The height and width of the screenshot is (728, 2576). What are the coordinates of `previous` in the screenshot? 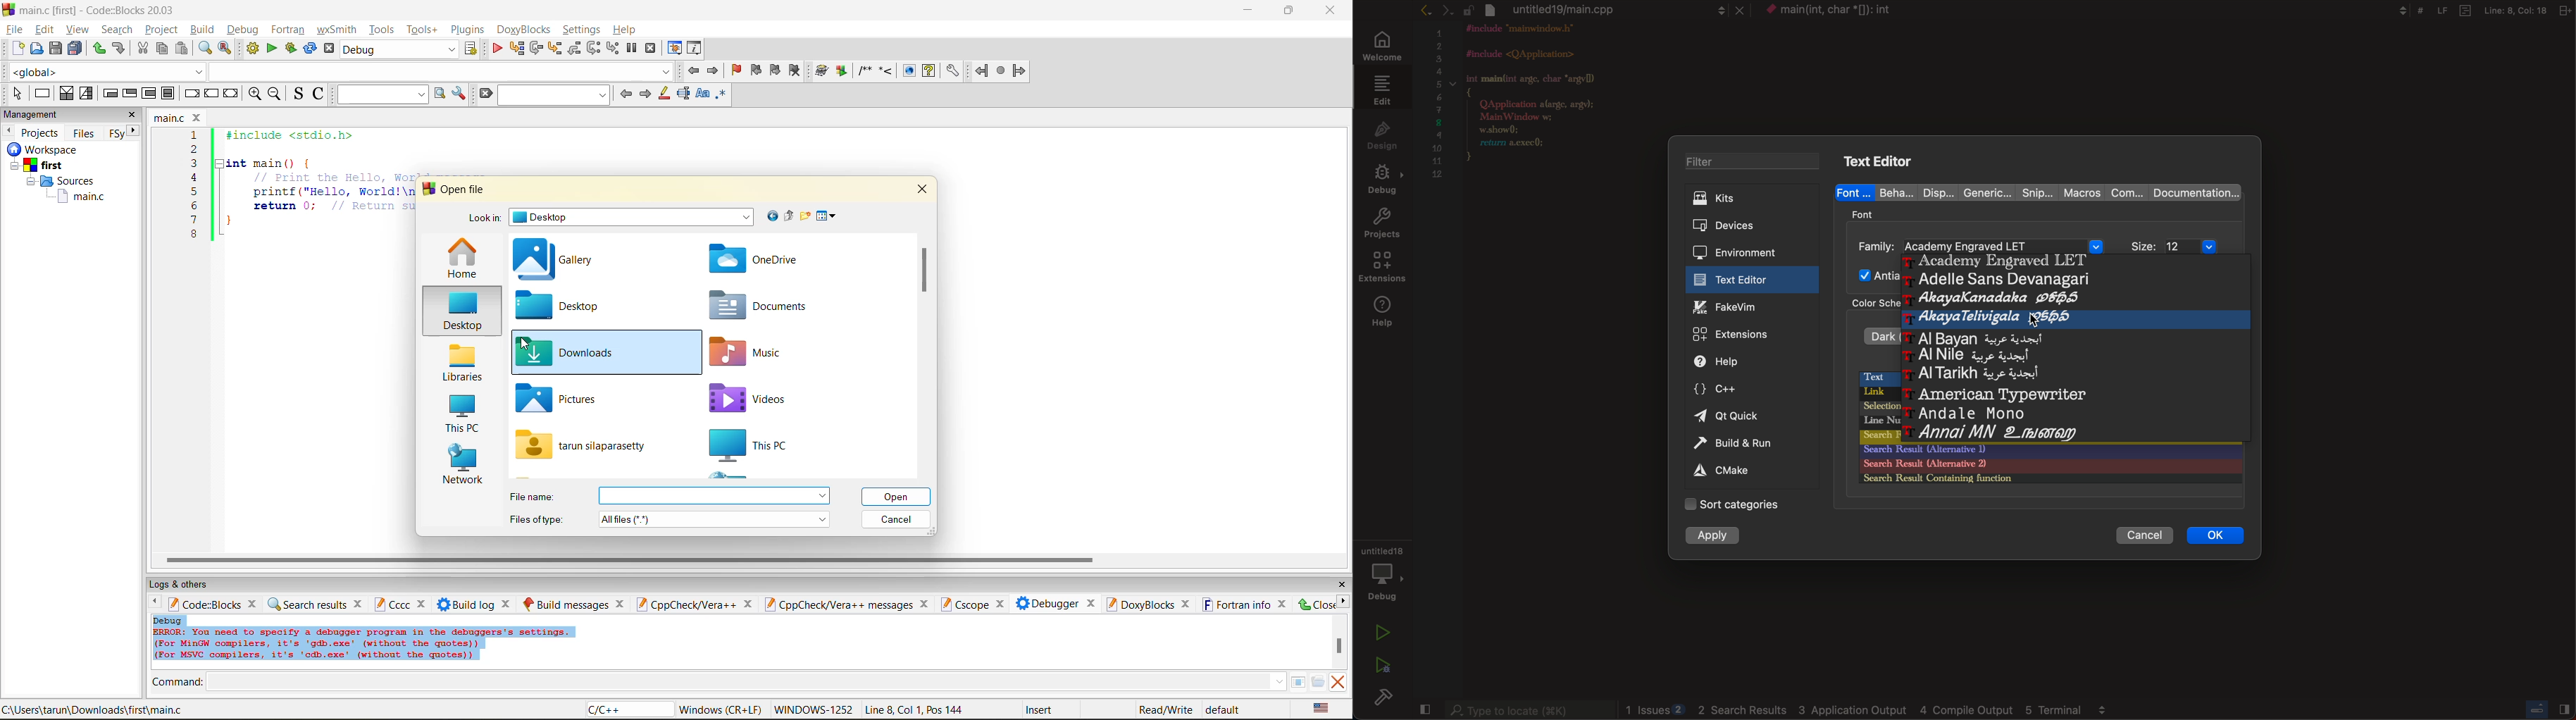 It's located at (626, 94).